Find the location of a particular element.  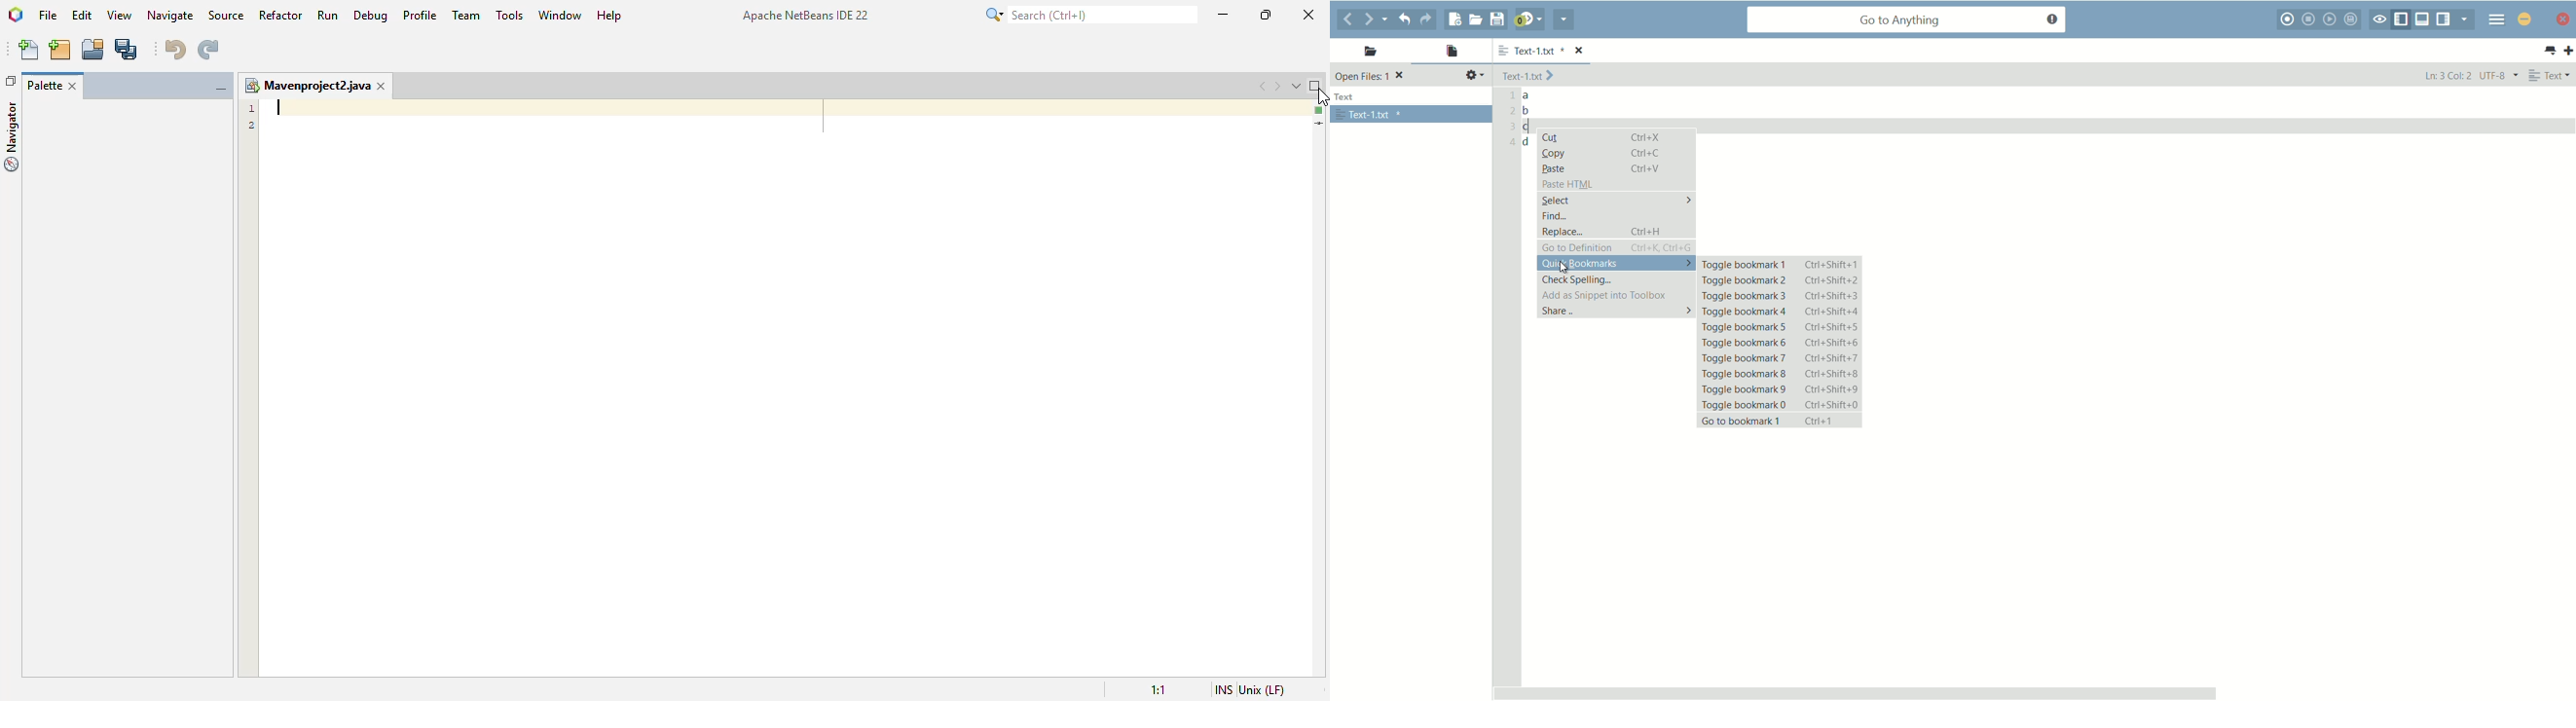

save all is located at coordinates (128, 49).